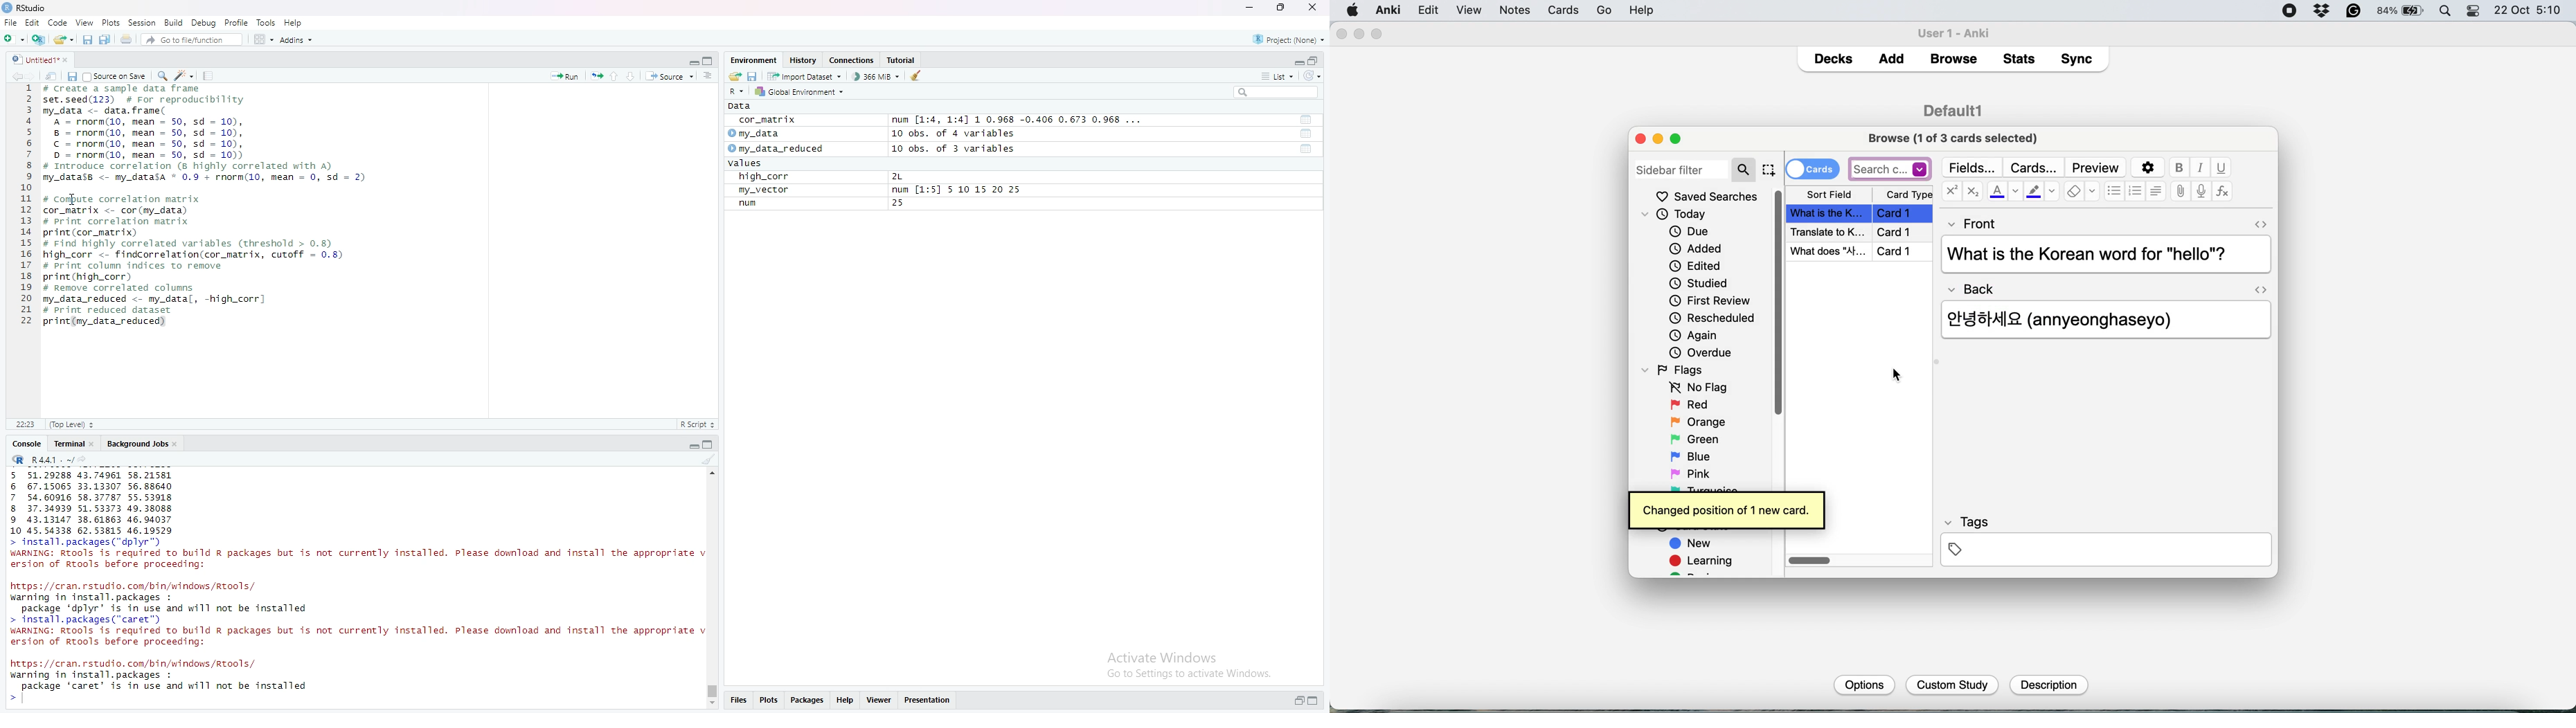 The width and height of the screenshot is (2576, 728). Describe the element at coordinates (1812, 168) in the screenshot. I see `cards` at that location.